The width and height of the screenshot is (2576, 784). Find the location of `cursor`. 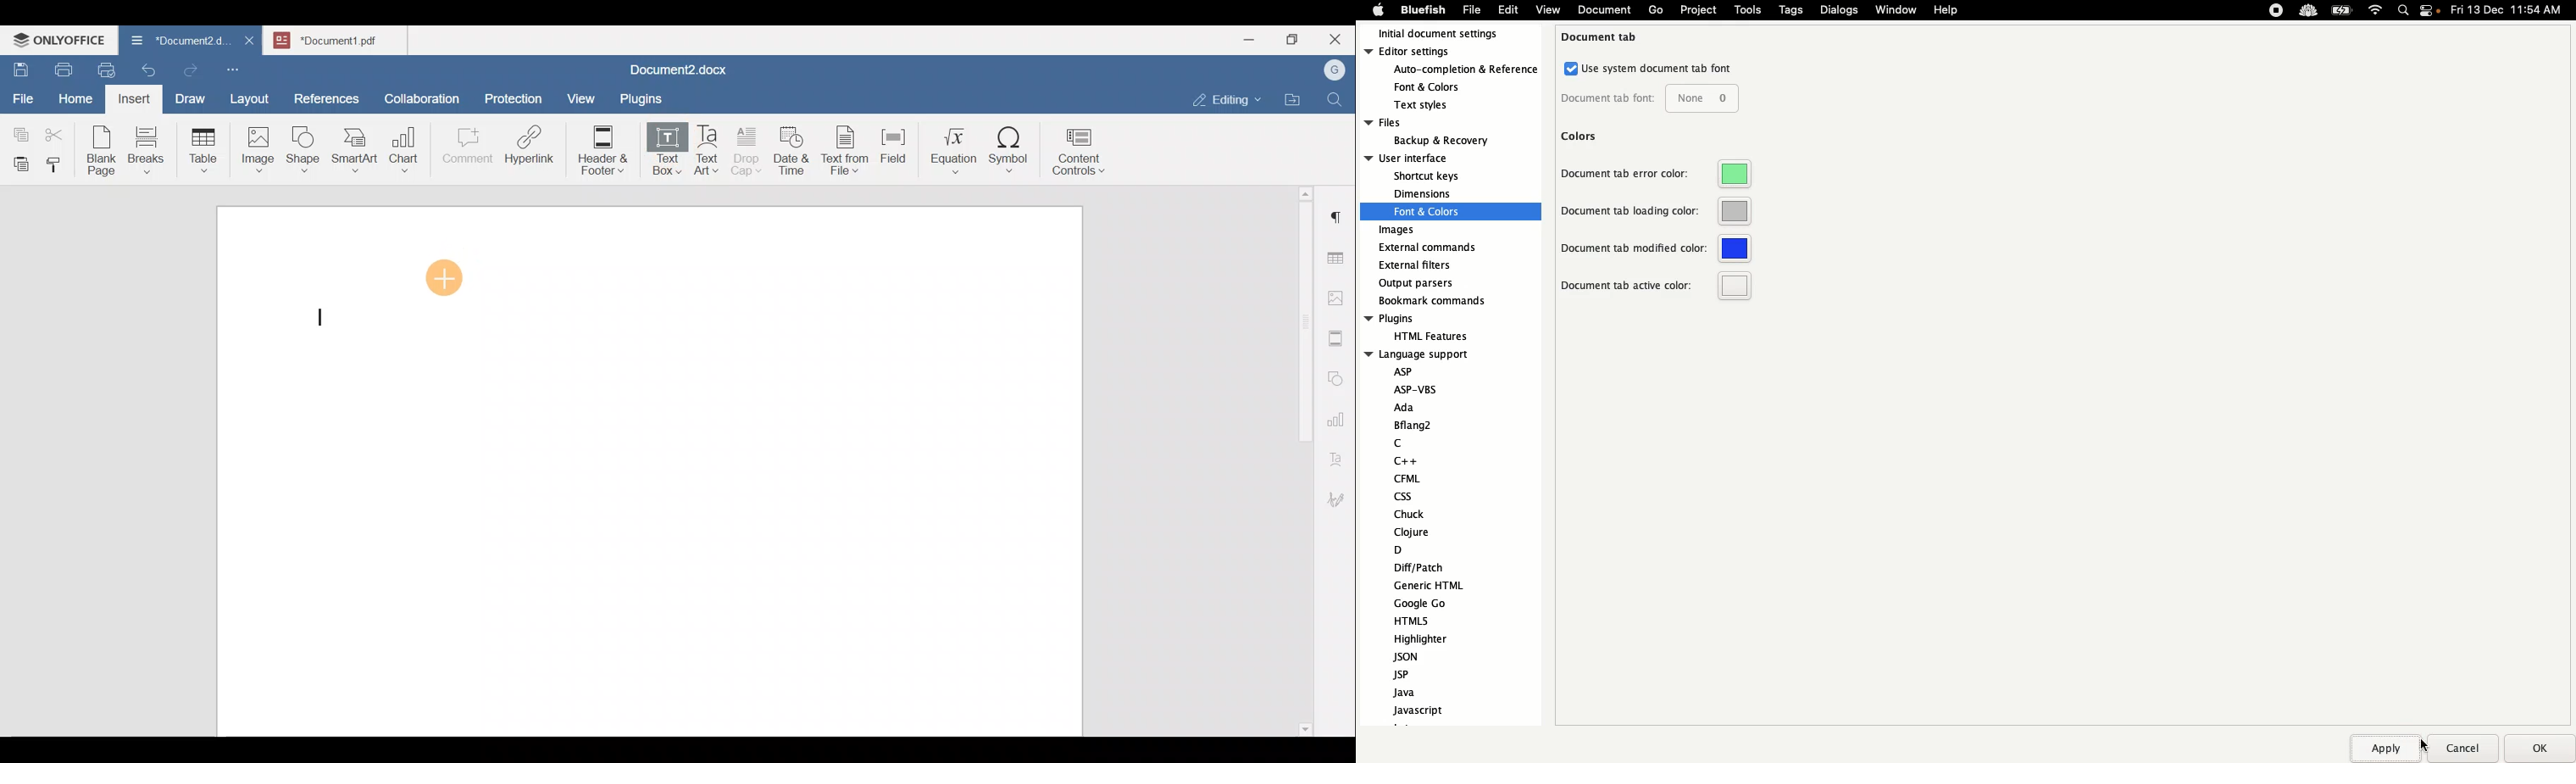

cursor is located at coordinates (2425, 743).